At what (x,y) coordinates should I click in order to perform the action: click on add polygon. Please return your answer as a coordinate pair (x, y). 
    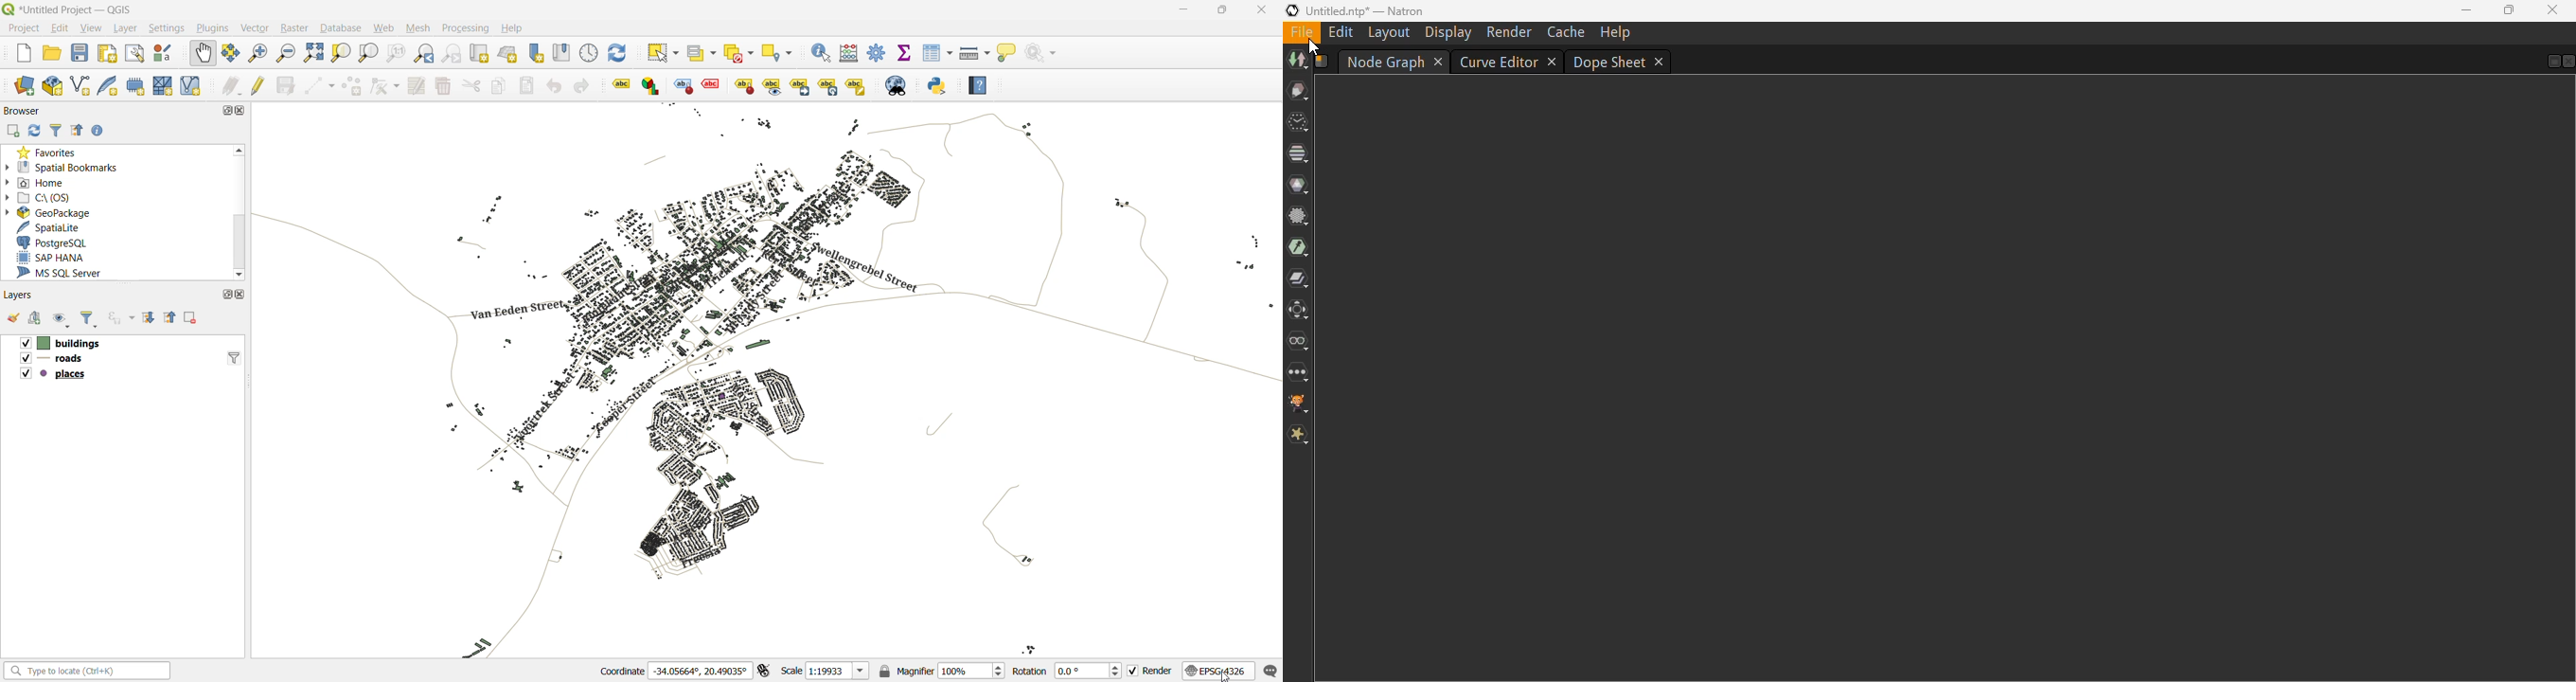
    Looking at the image, I should click on (350, 88).